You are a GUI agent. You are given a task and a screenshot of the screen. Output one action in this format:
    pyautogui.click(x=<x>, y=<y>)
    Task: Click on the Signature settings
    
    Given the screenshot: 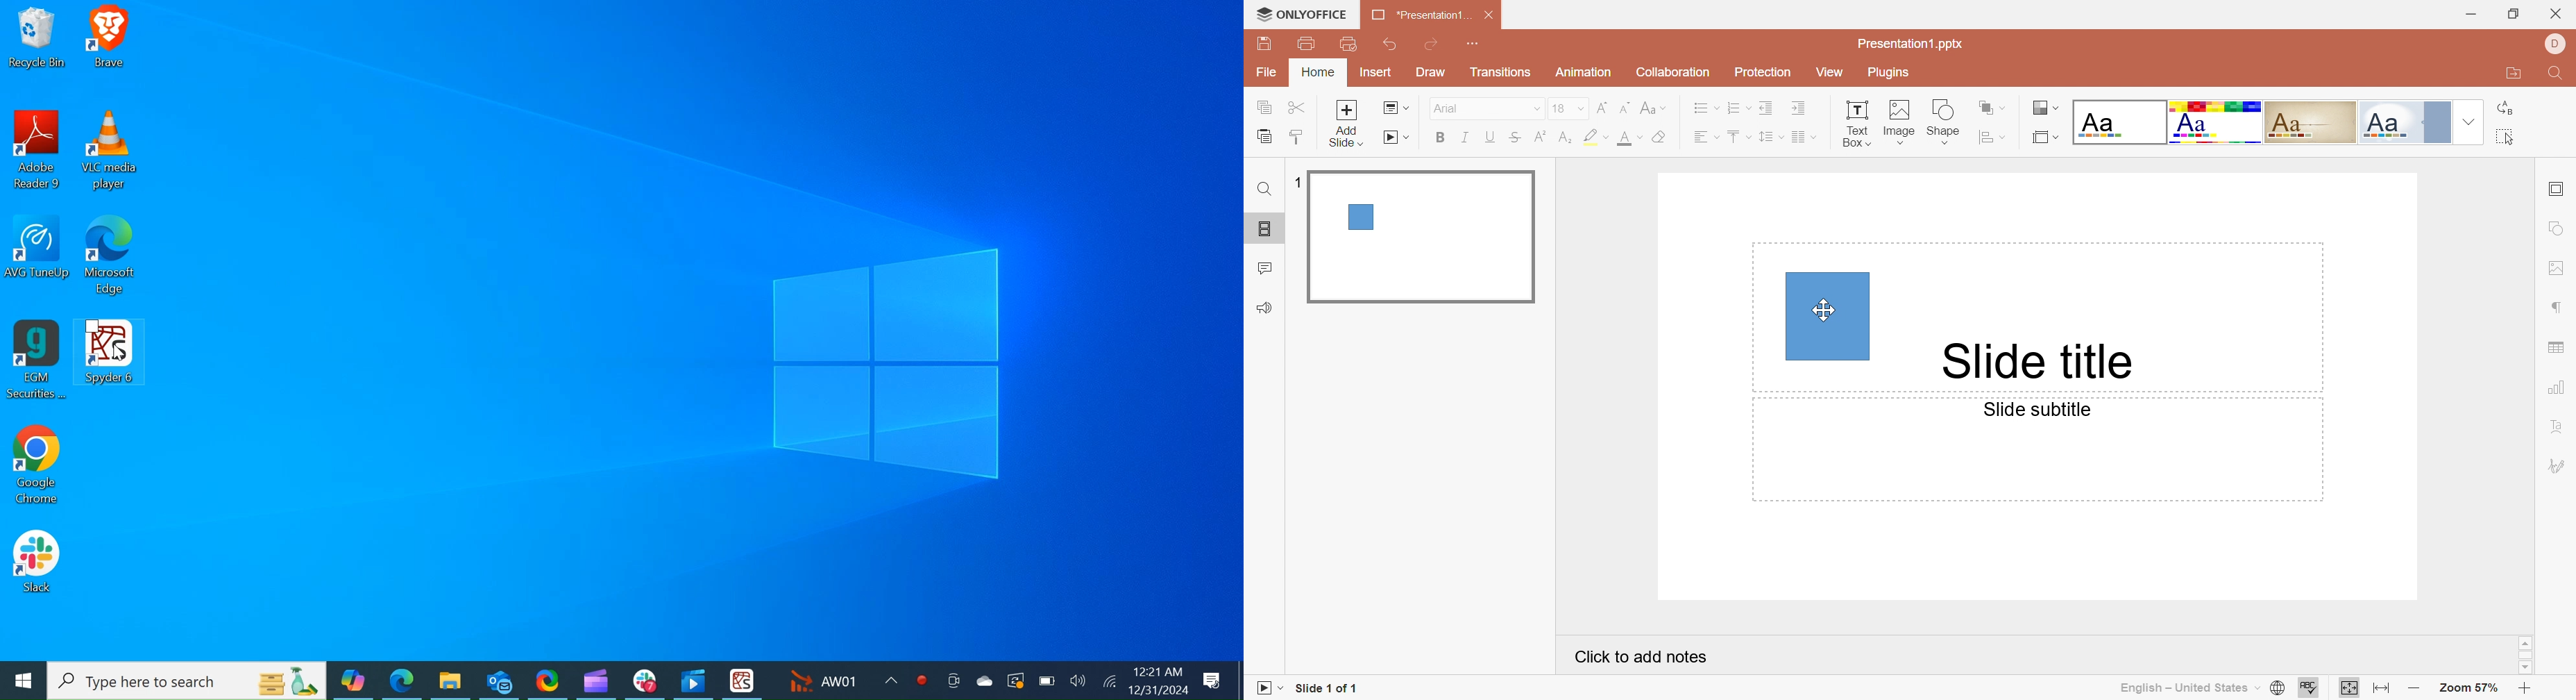 What is the action you would take?
    pyautogui.click(x=2558, y=463)
    